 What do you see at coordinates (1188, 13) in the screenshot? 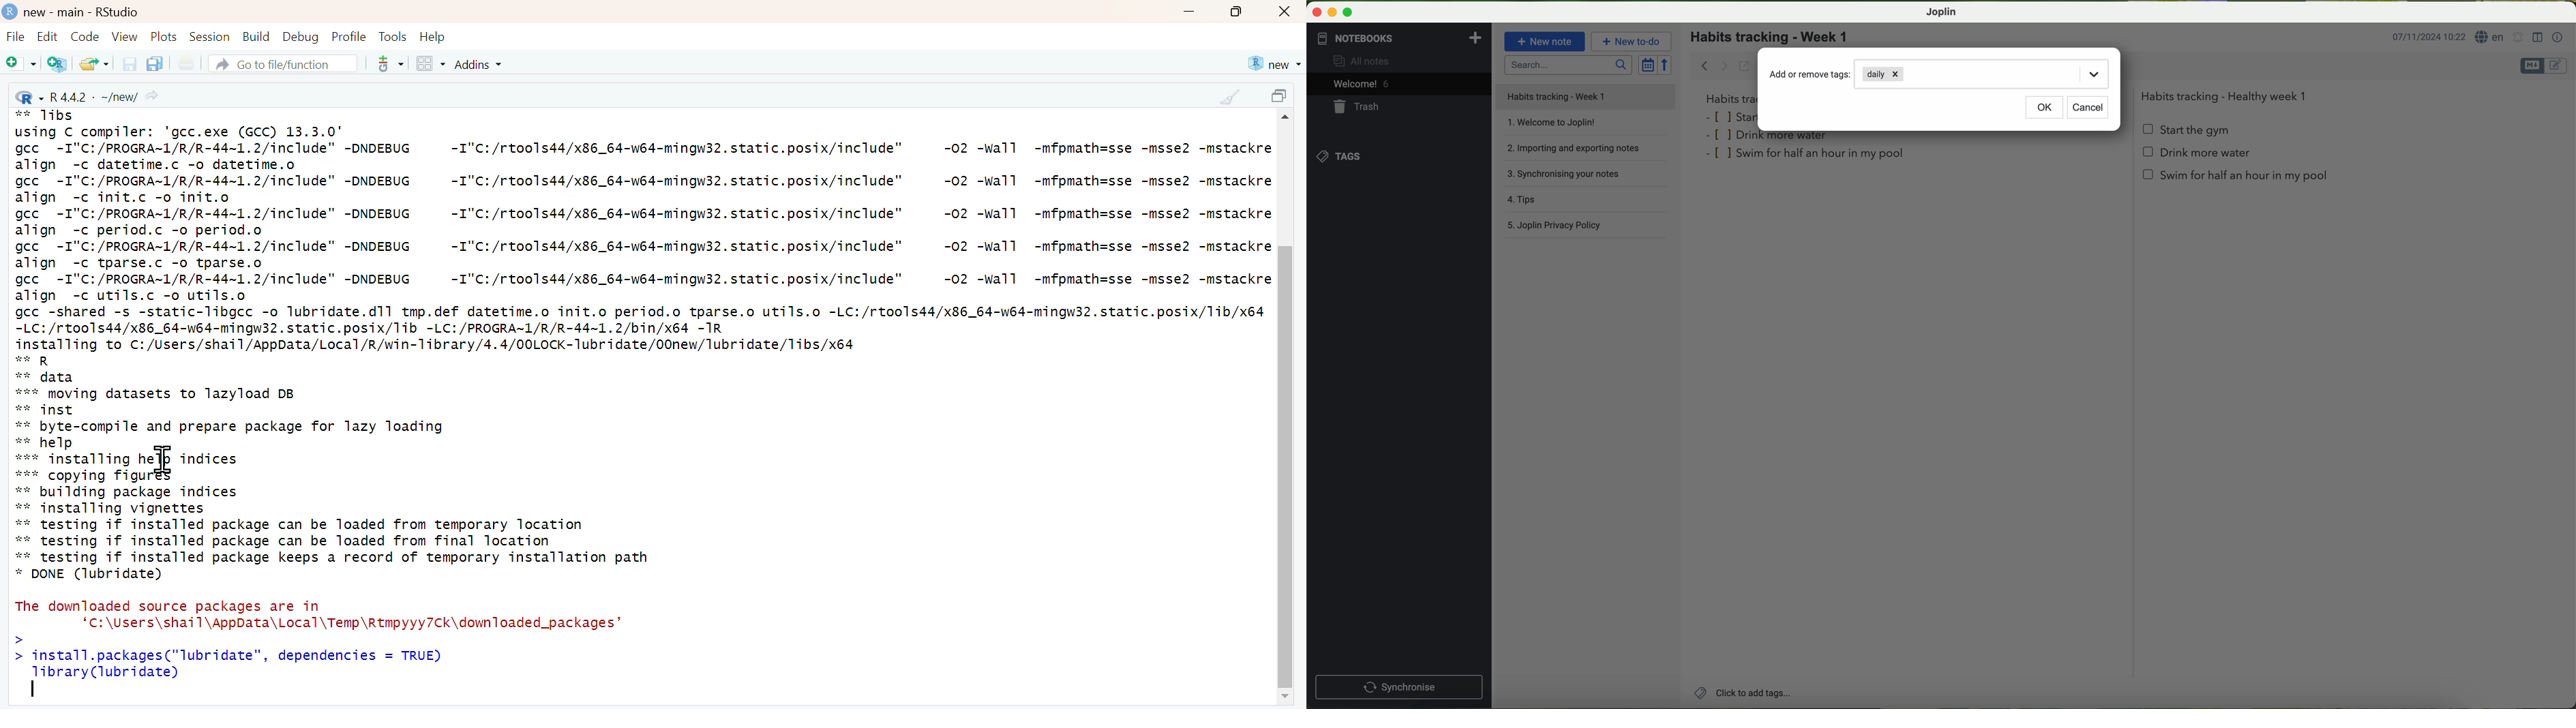
I see `minimize` at bounding box center [1188, 13].